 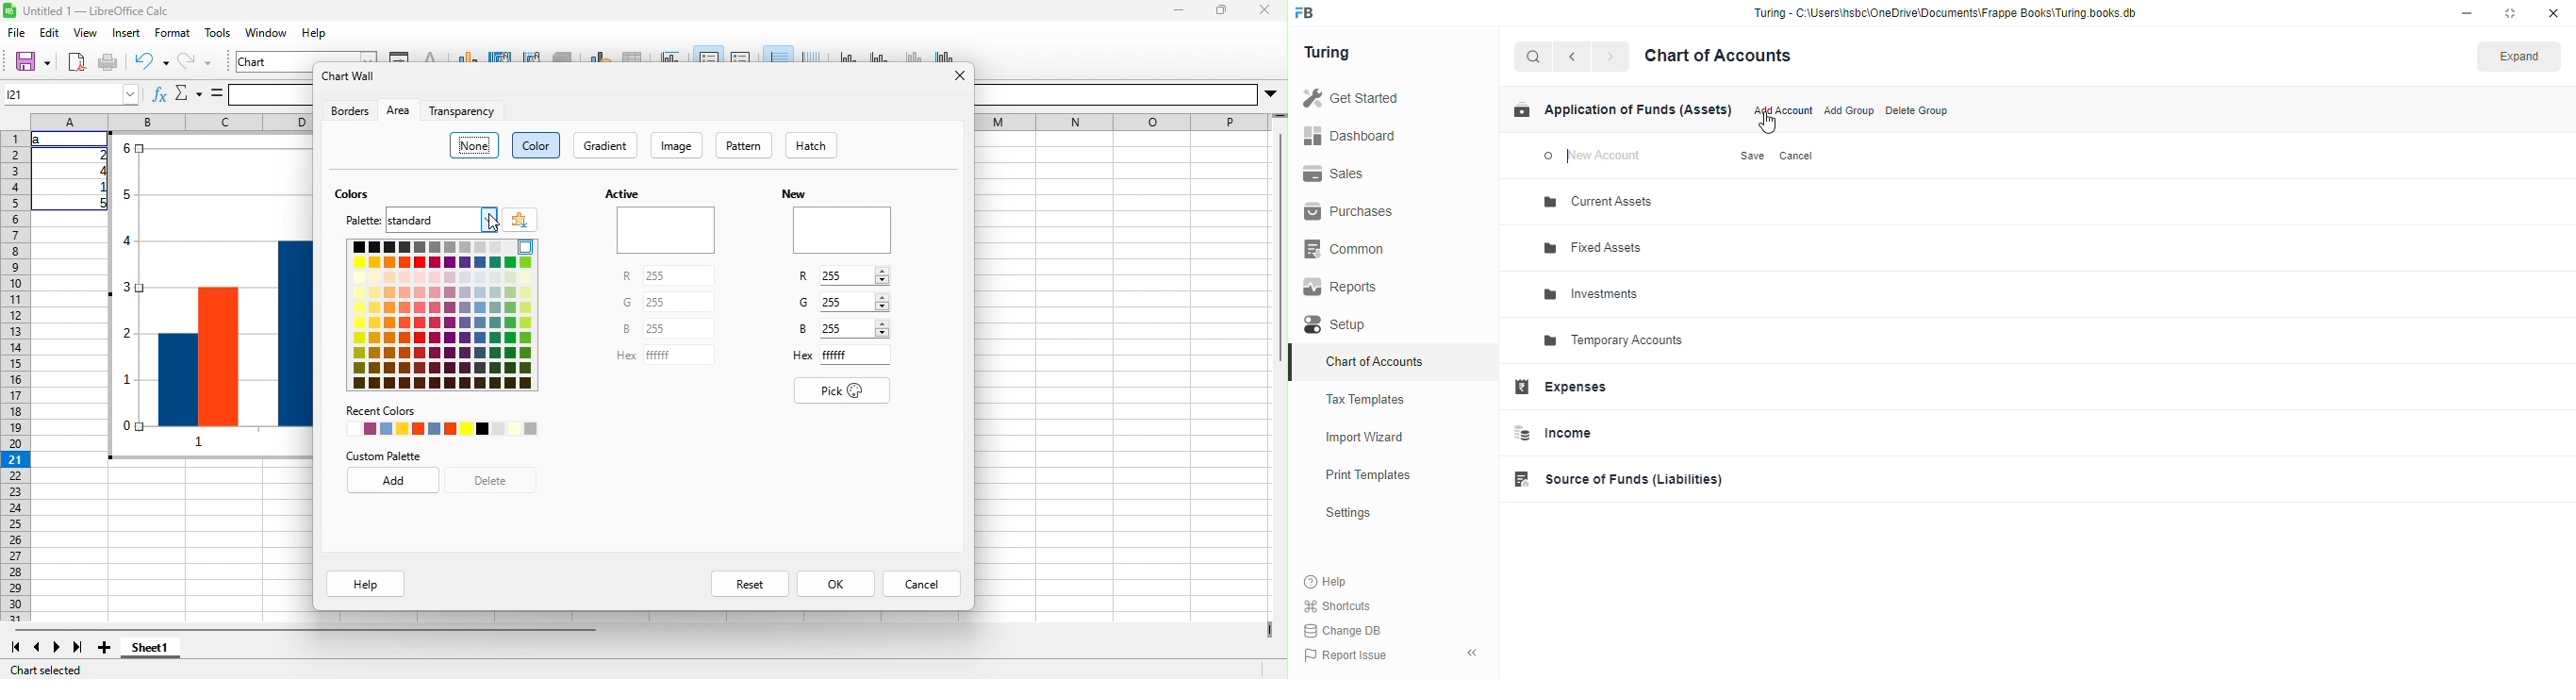 What do you see at coordinates (1326, 581) in the screenshot?
I see `help` at bounding box center [1326, 581].